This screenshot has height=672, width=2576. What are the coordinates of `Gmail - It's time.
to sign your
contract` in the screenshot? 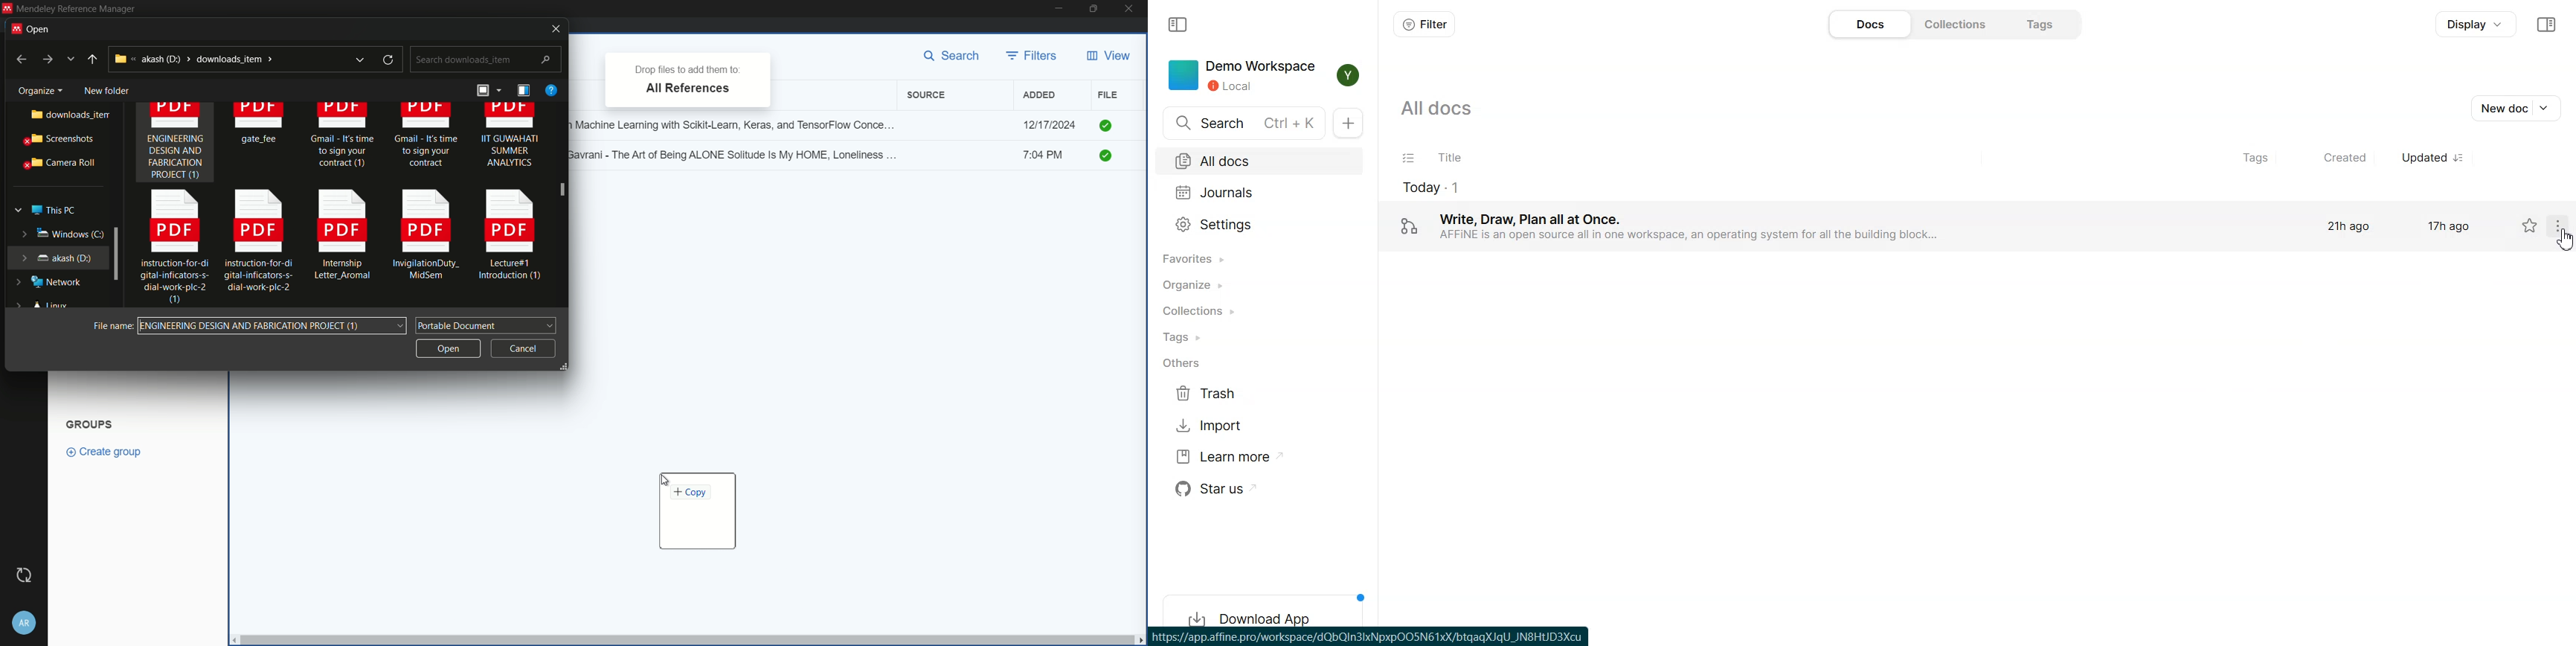 It's located at (427, 138).